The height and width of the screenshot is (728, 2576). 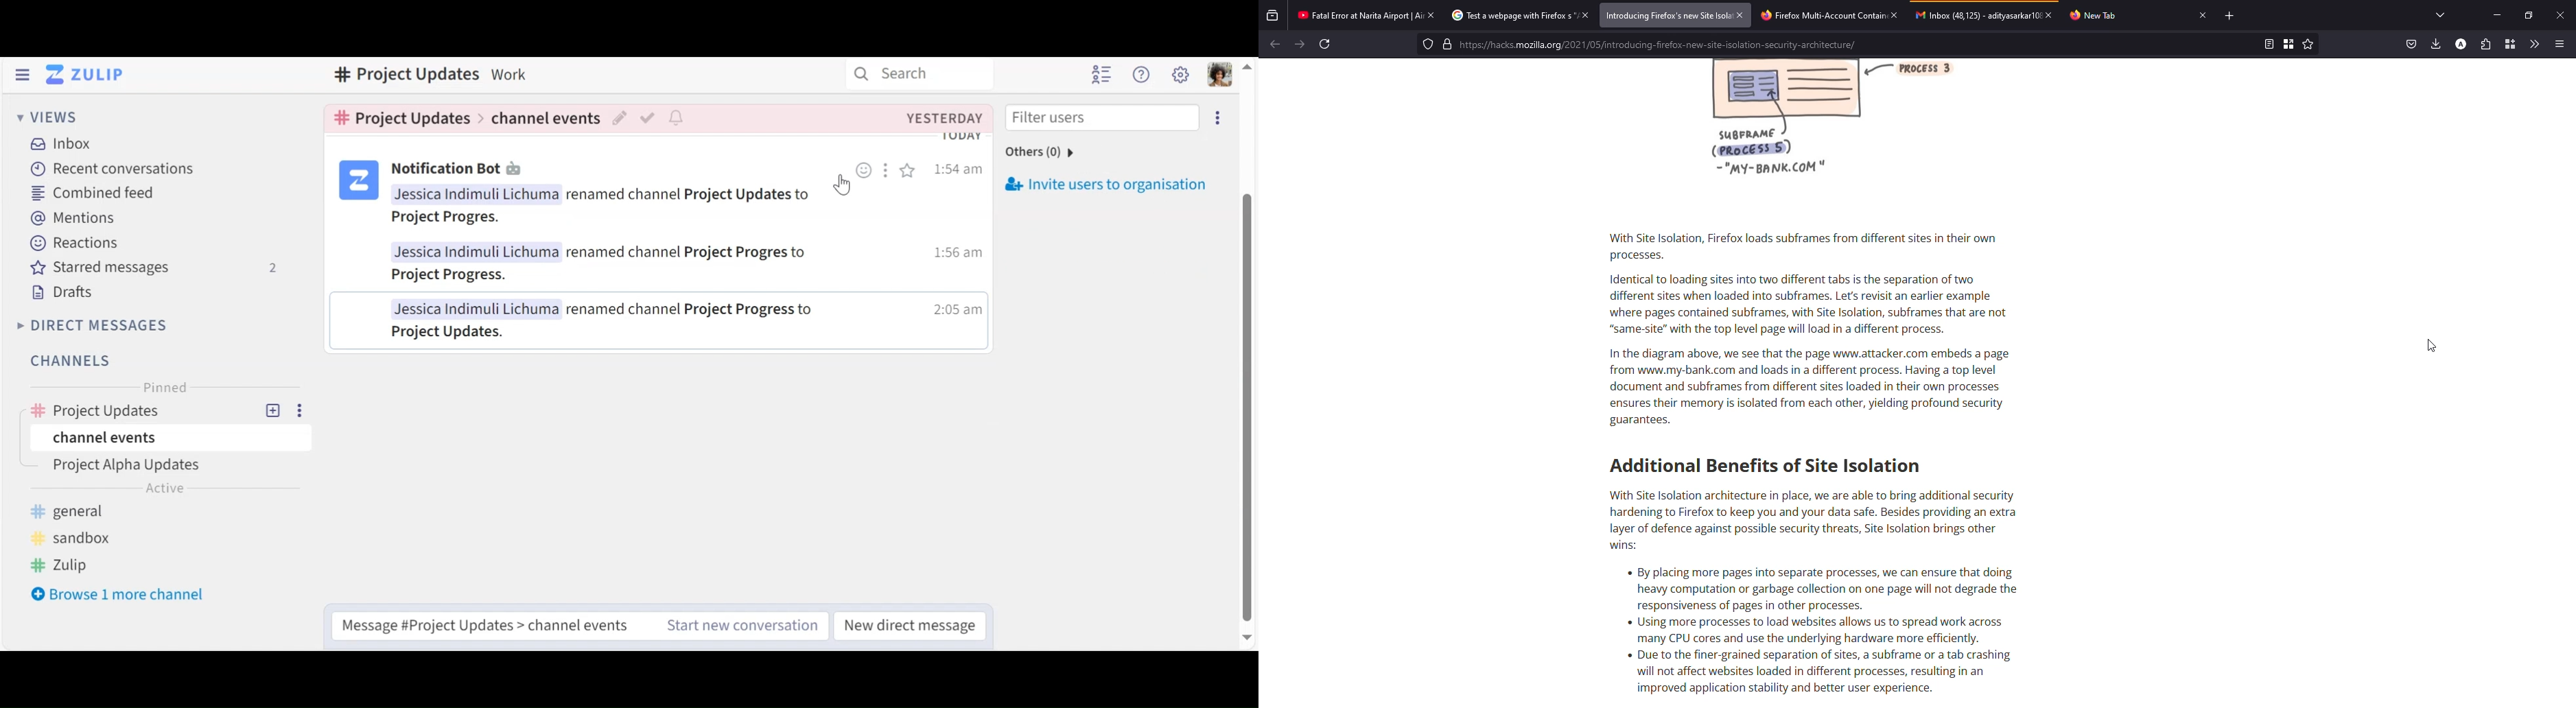 What do you see at coordinates (2411, 43) in the screenshot?
I see `save to packet` at bounding box center [2411, 43].